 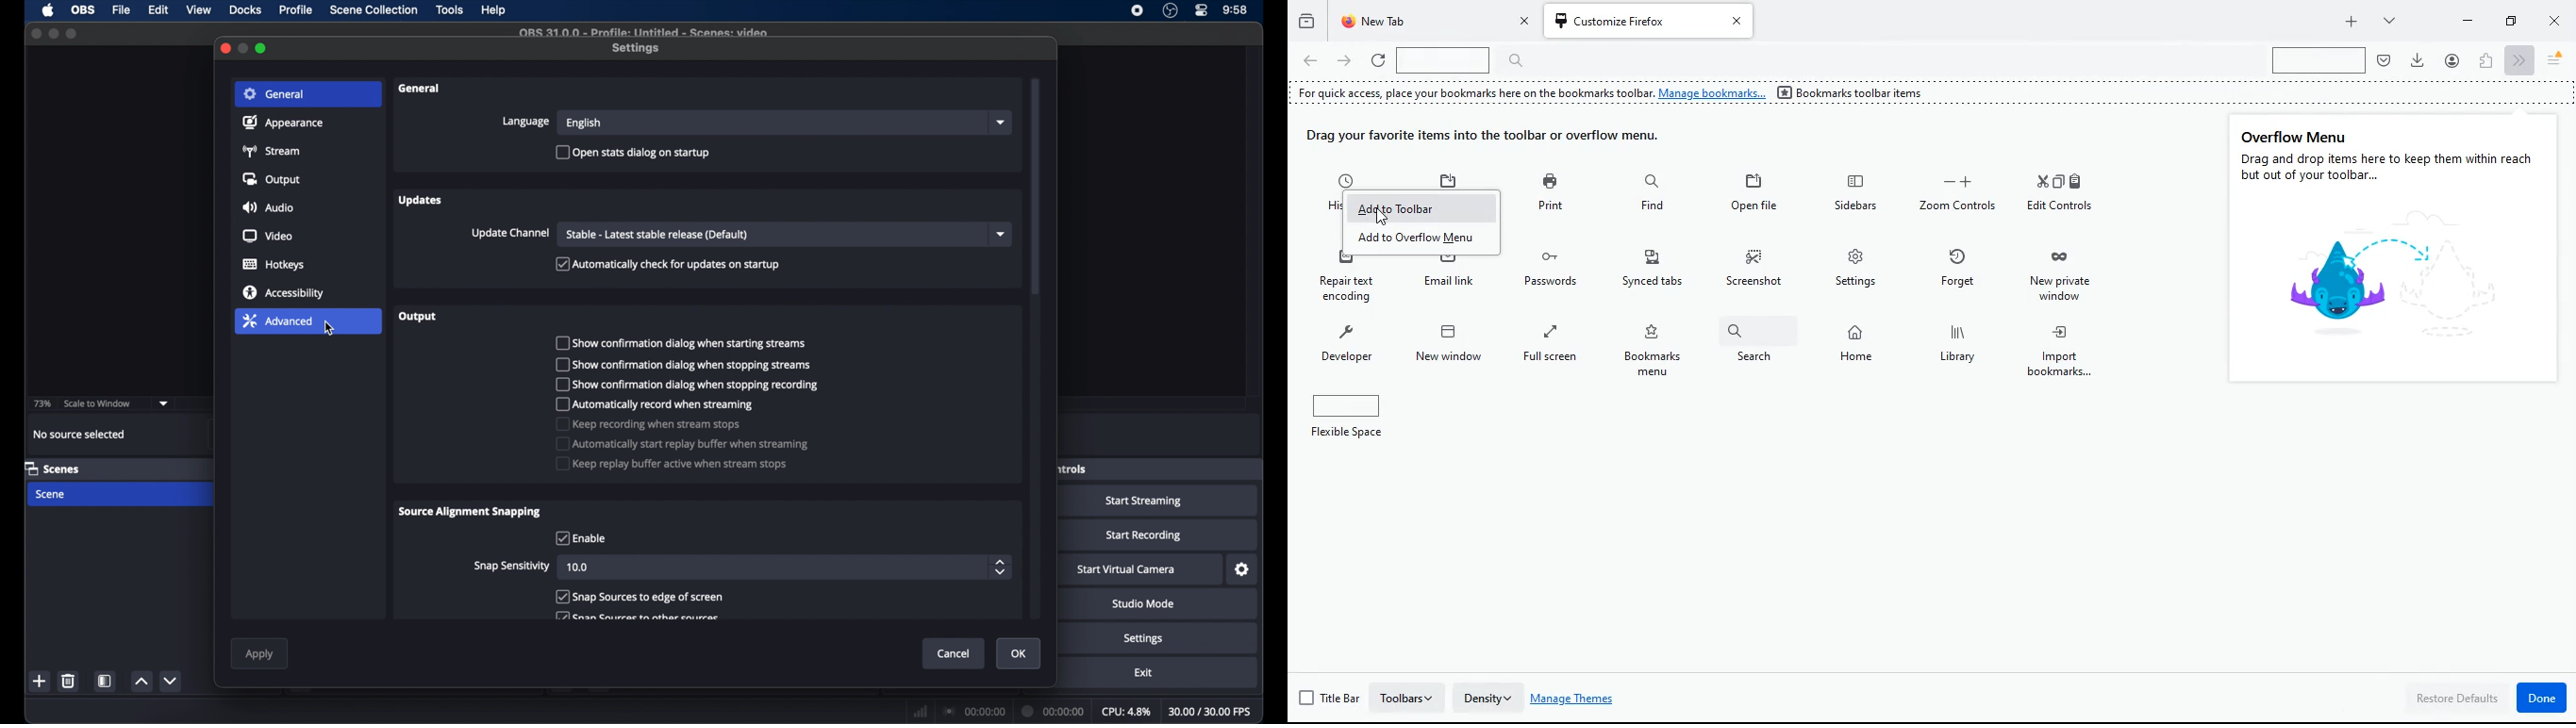 What do you see at coordinates (1755, 349) in the screenshot?
I see `search` at bounding box center [1755, 349].